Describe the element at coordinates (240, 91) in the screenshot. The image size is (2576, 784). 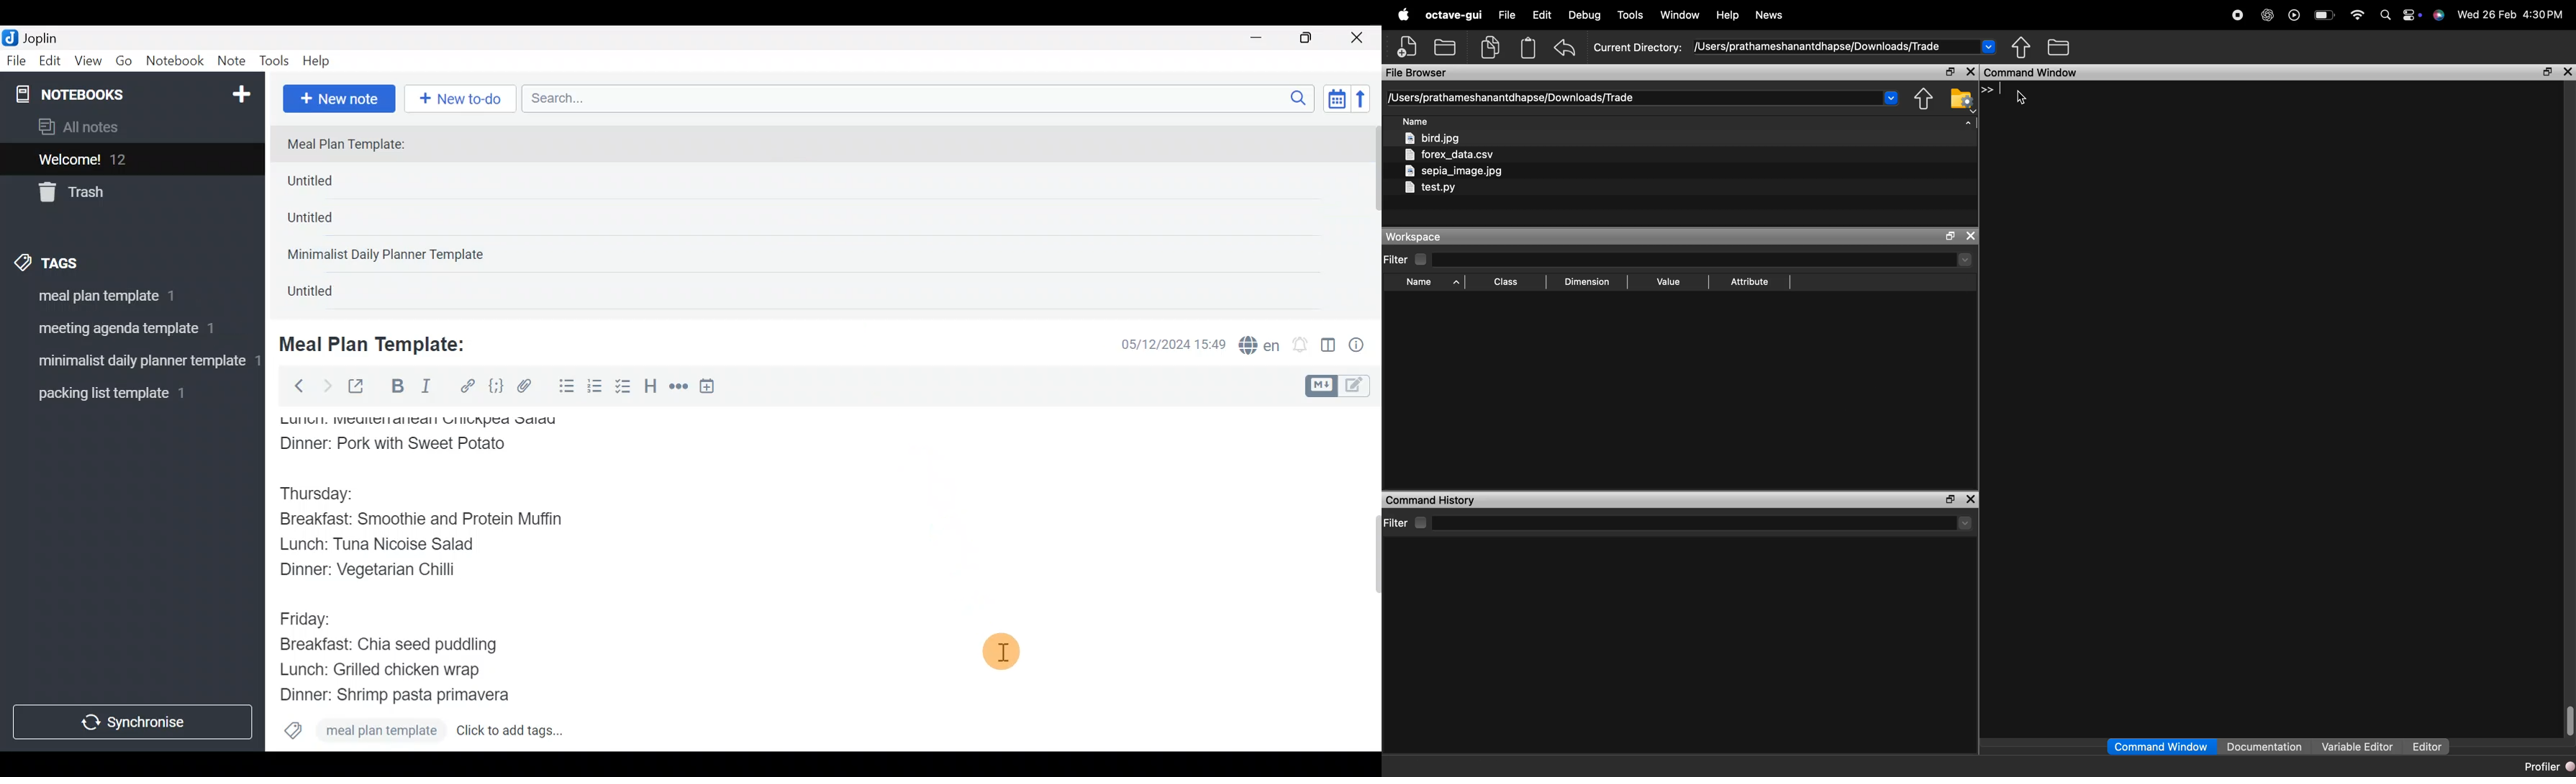
I see `New` at that location.